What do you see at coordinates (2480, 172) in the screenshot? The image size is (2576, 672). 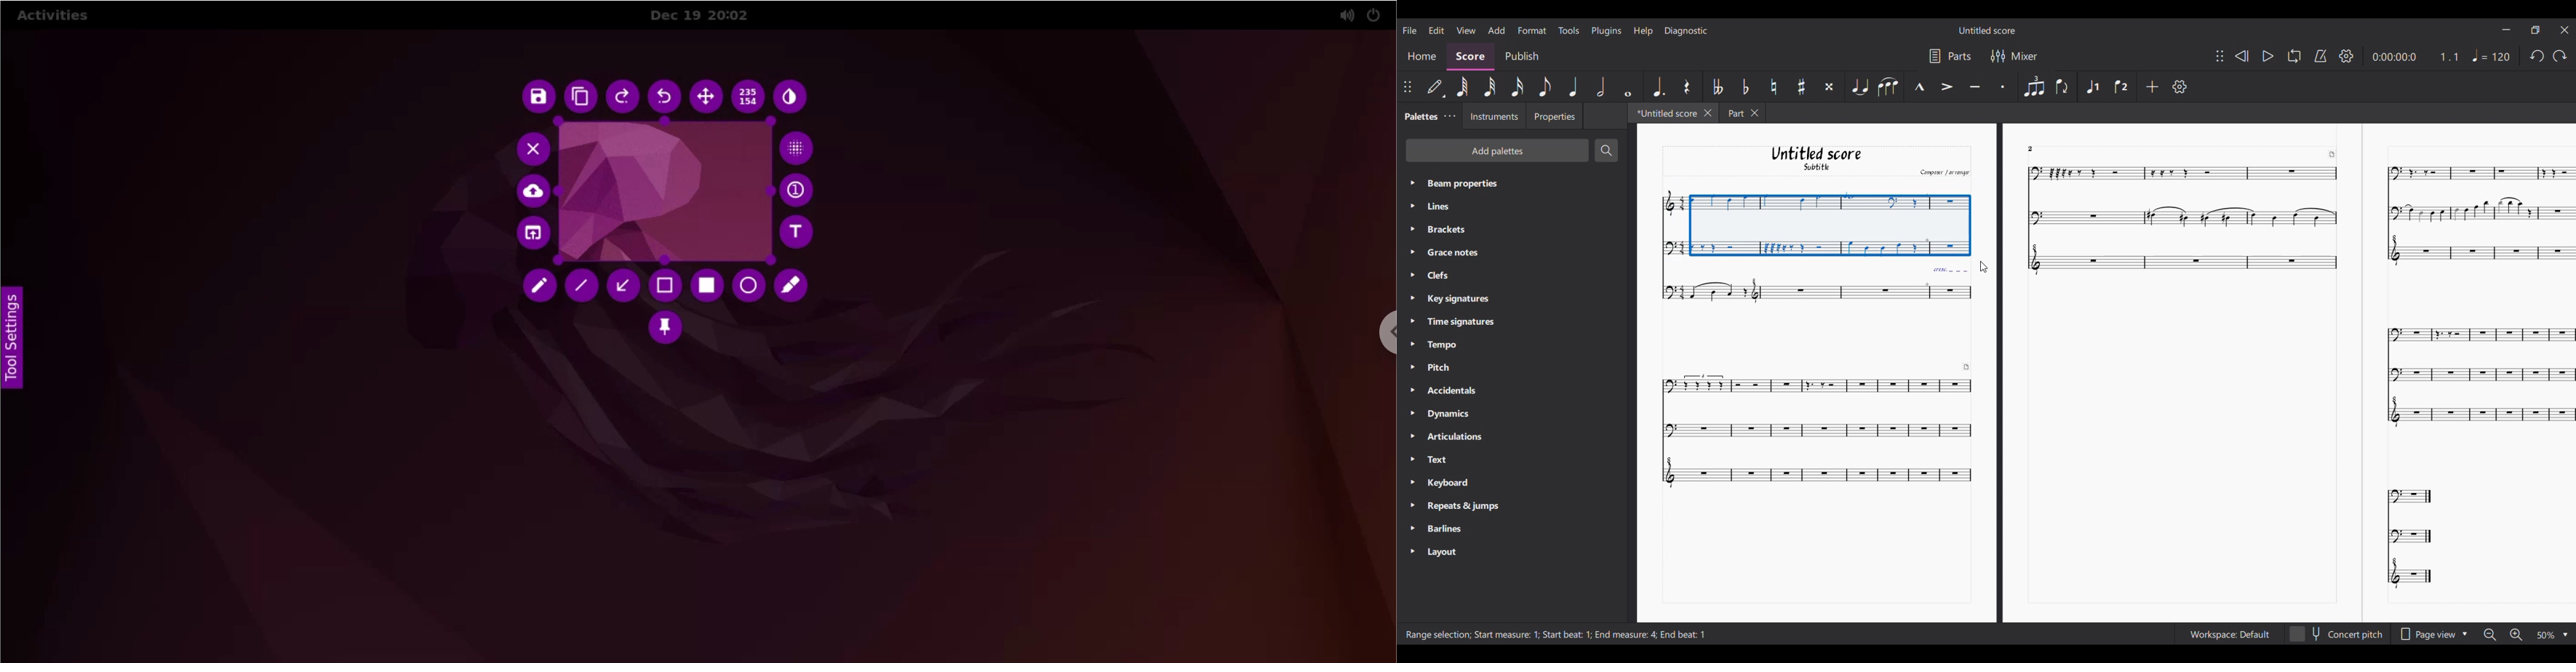 I see `` at bounding box center [2480, 172].